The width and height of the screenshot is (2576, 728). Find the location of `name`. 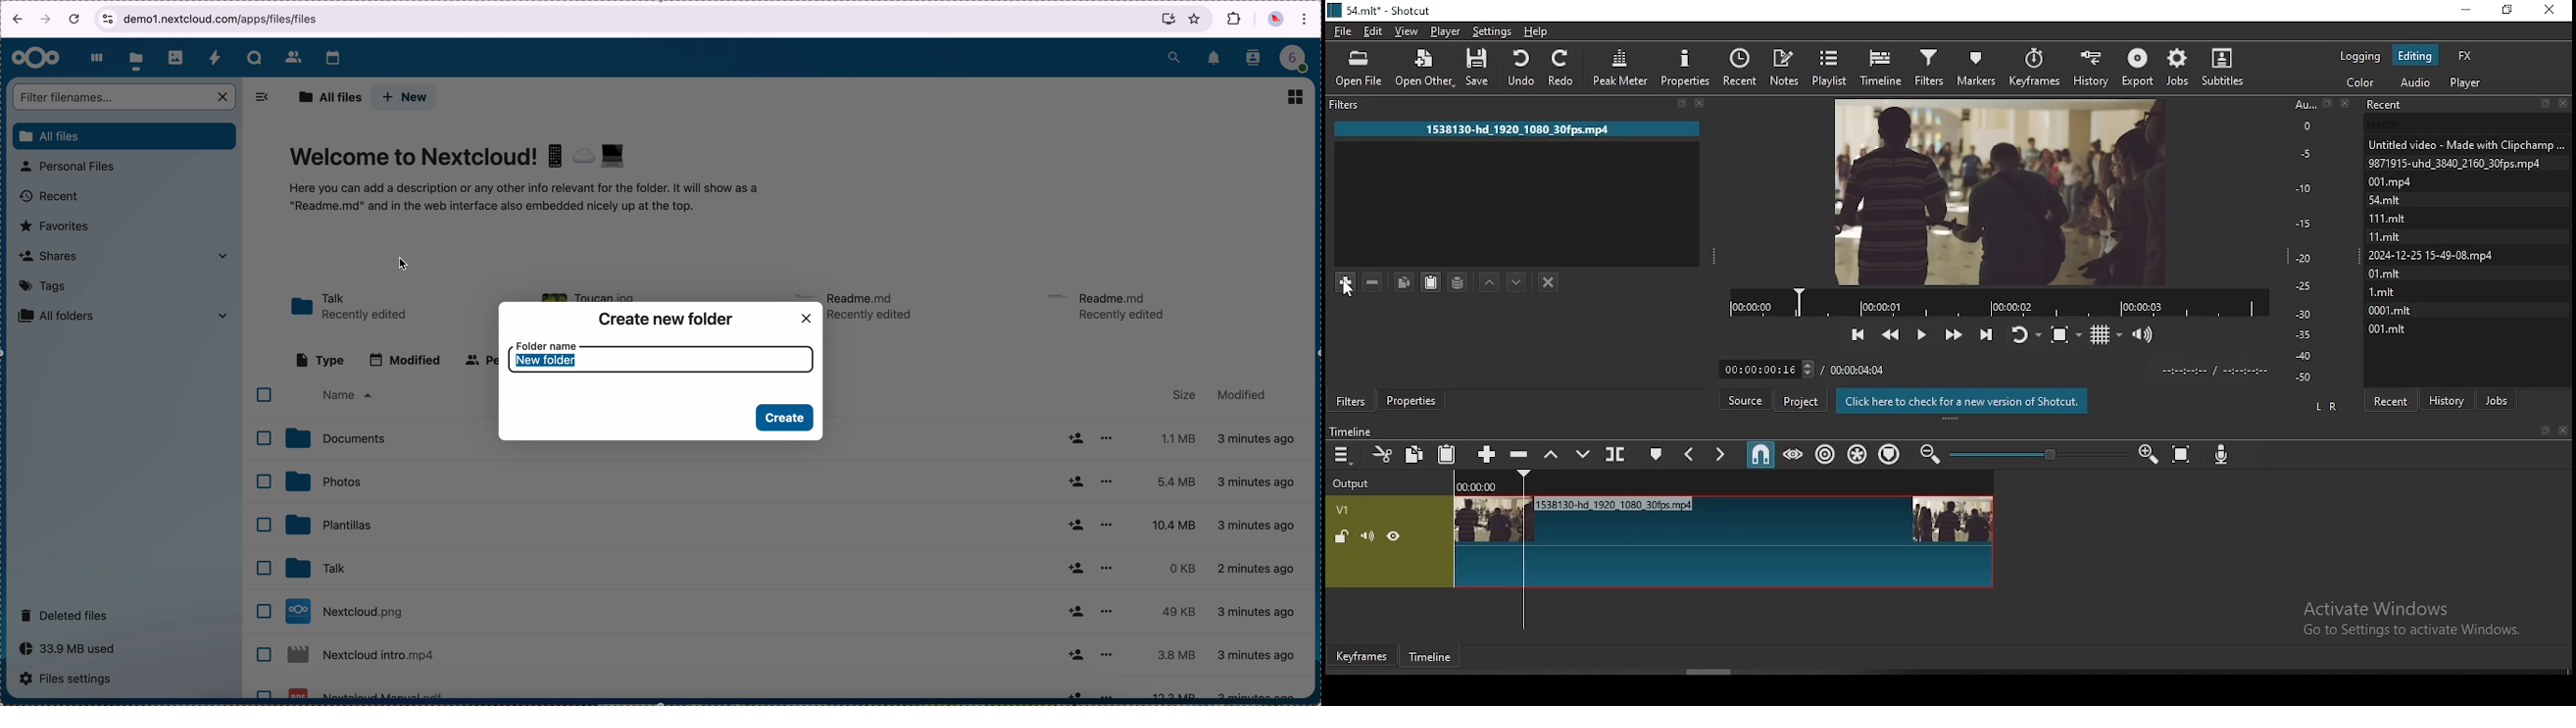

name is located at coordinates (346, 396).